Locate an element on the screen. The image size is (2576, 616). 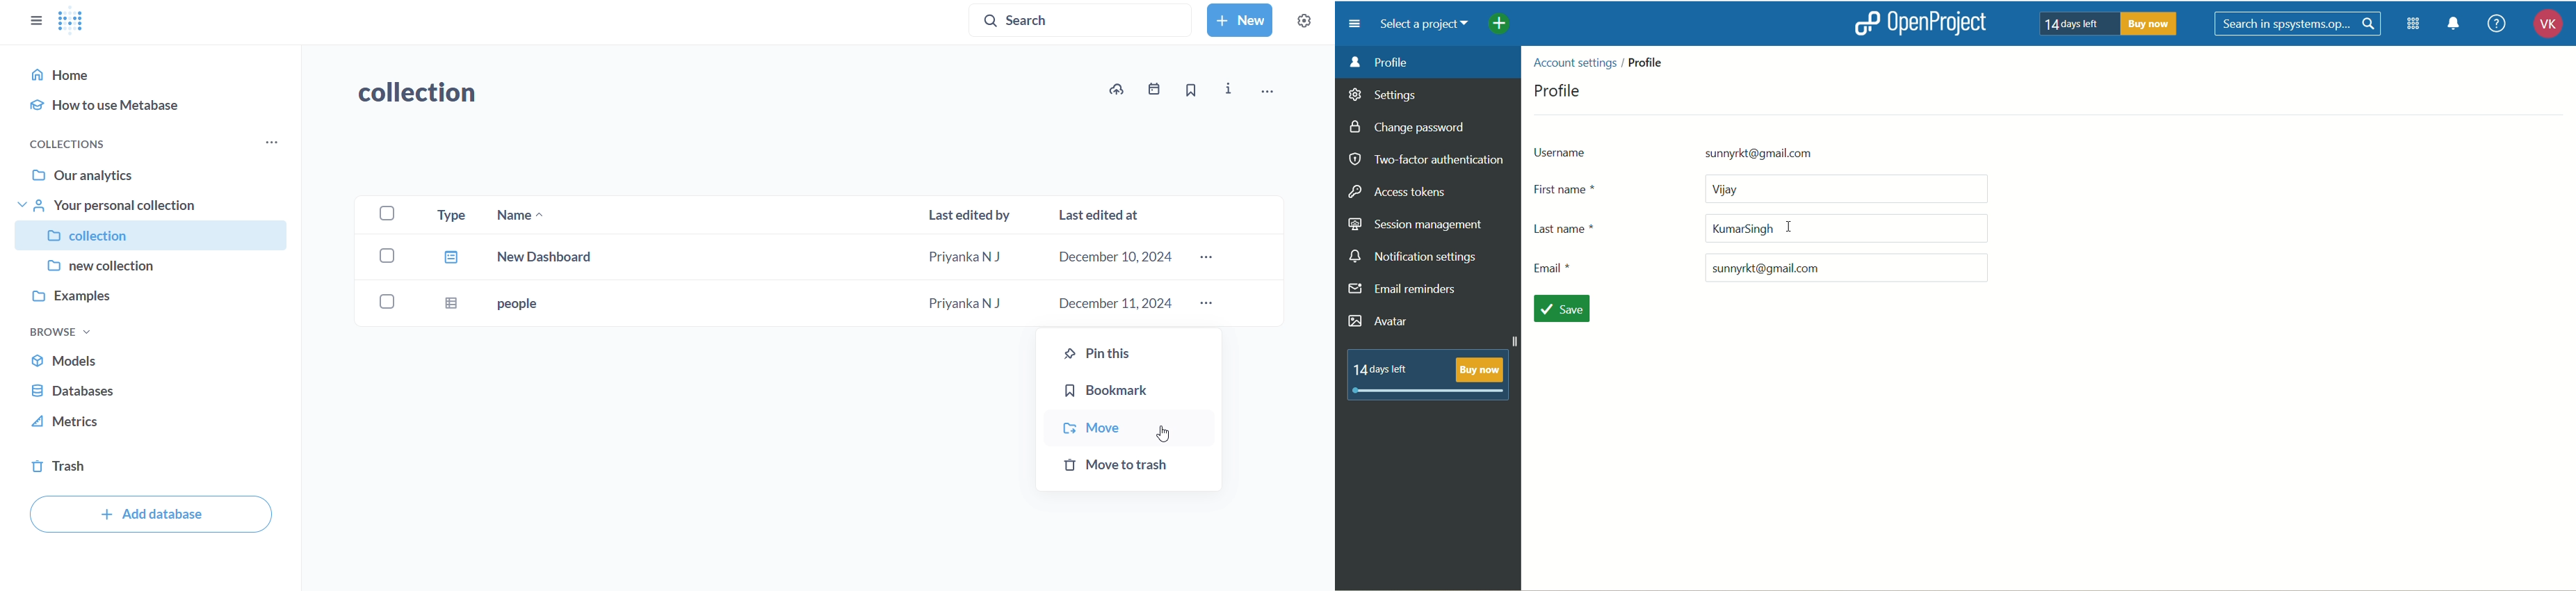
move,trash, and more is located at coordinates (1266, 93).